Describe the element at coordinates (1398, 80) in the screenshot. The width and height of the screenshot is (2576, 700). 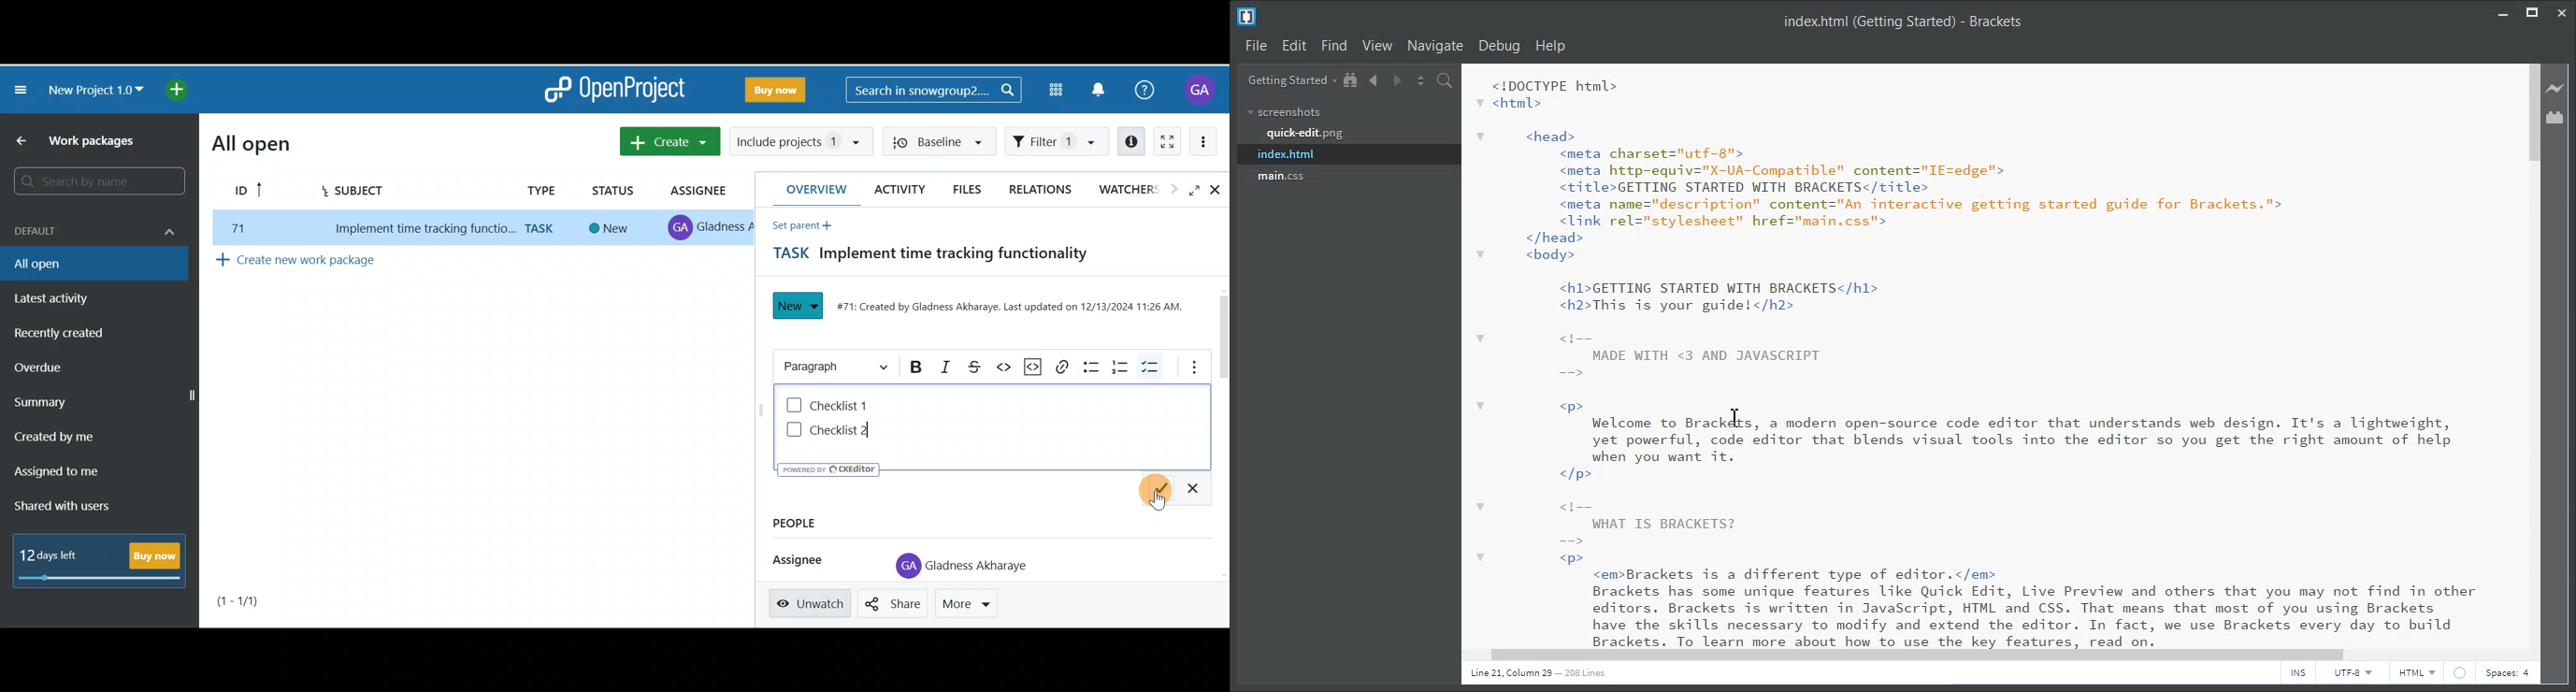
I see `Navigate Forwards` at that location.